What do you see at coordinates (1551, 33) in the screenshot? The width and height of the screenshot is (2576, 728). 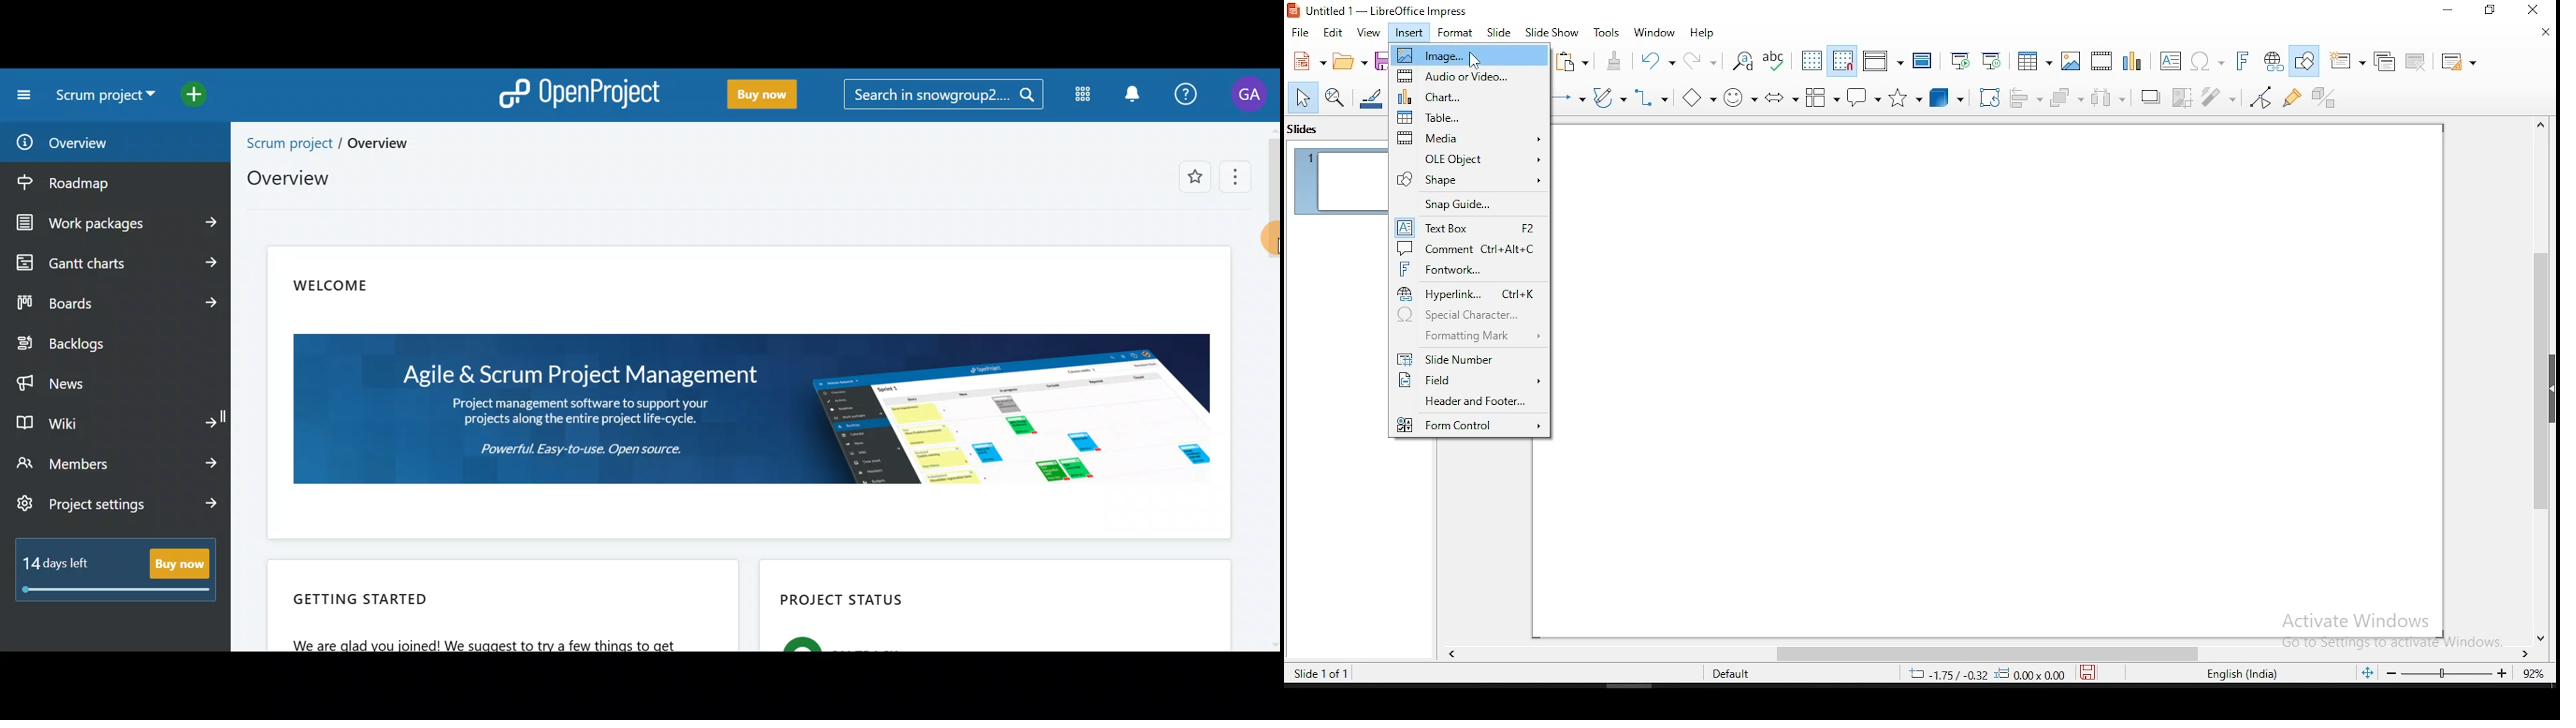 I see `slide show` at bounding box center [1551, 33].